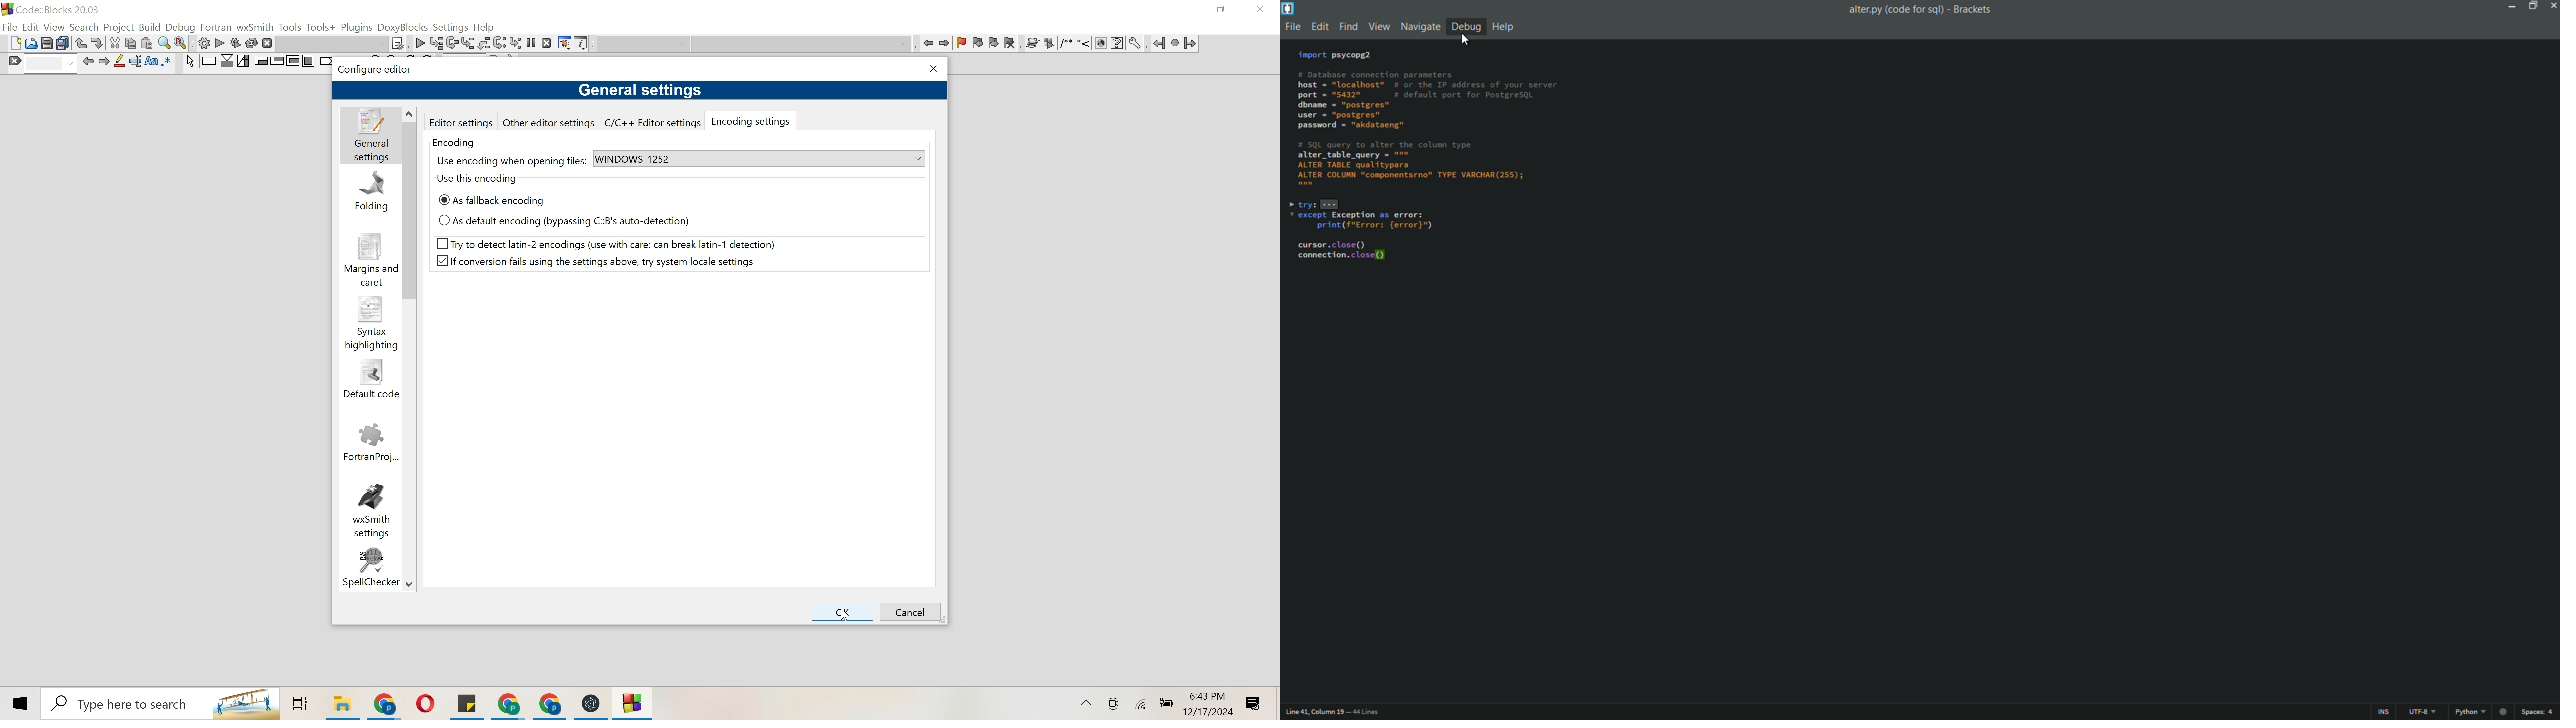 The height and width of the screenshot is (728, 2576). I want to click on Find, so click(165, 43).